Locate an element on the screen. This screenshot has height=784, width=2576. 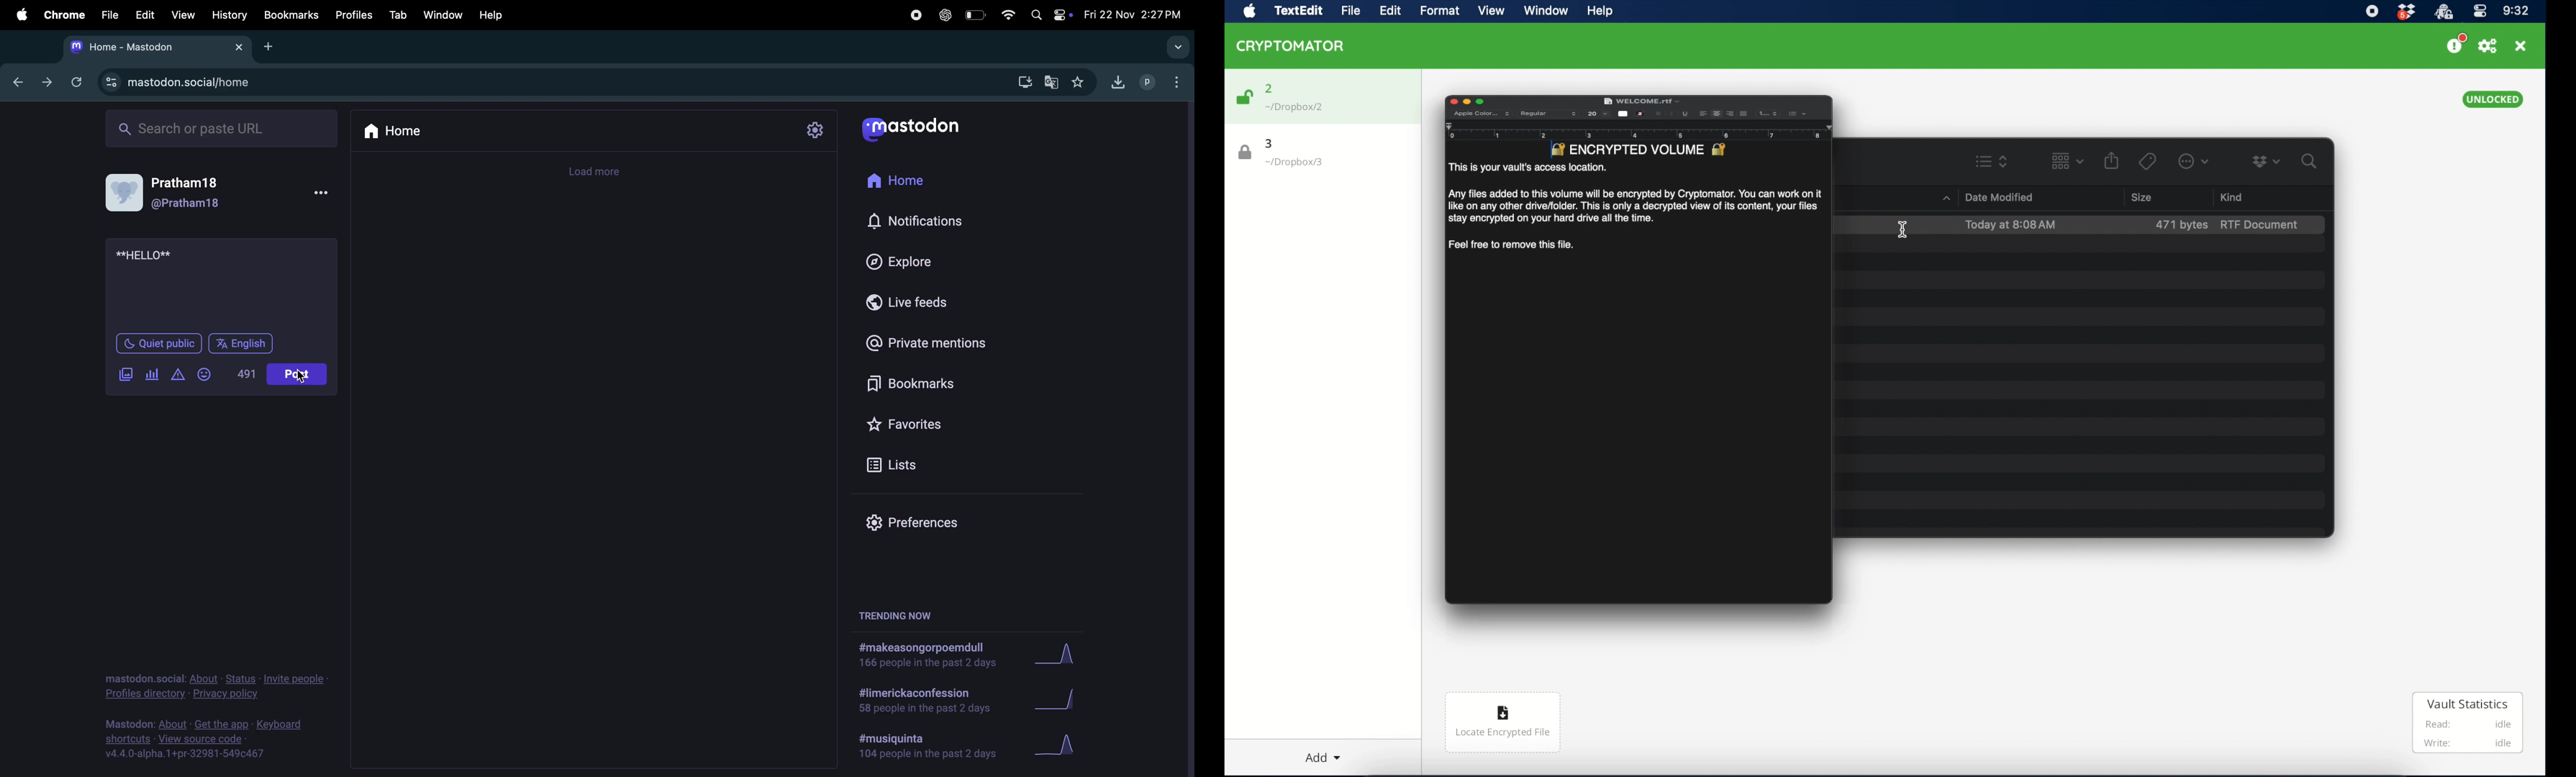
record is located at coordinates (920, 15).